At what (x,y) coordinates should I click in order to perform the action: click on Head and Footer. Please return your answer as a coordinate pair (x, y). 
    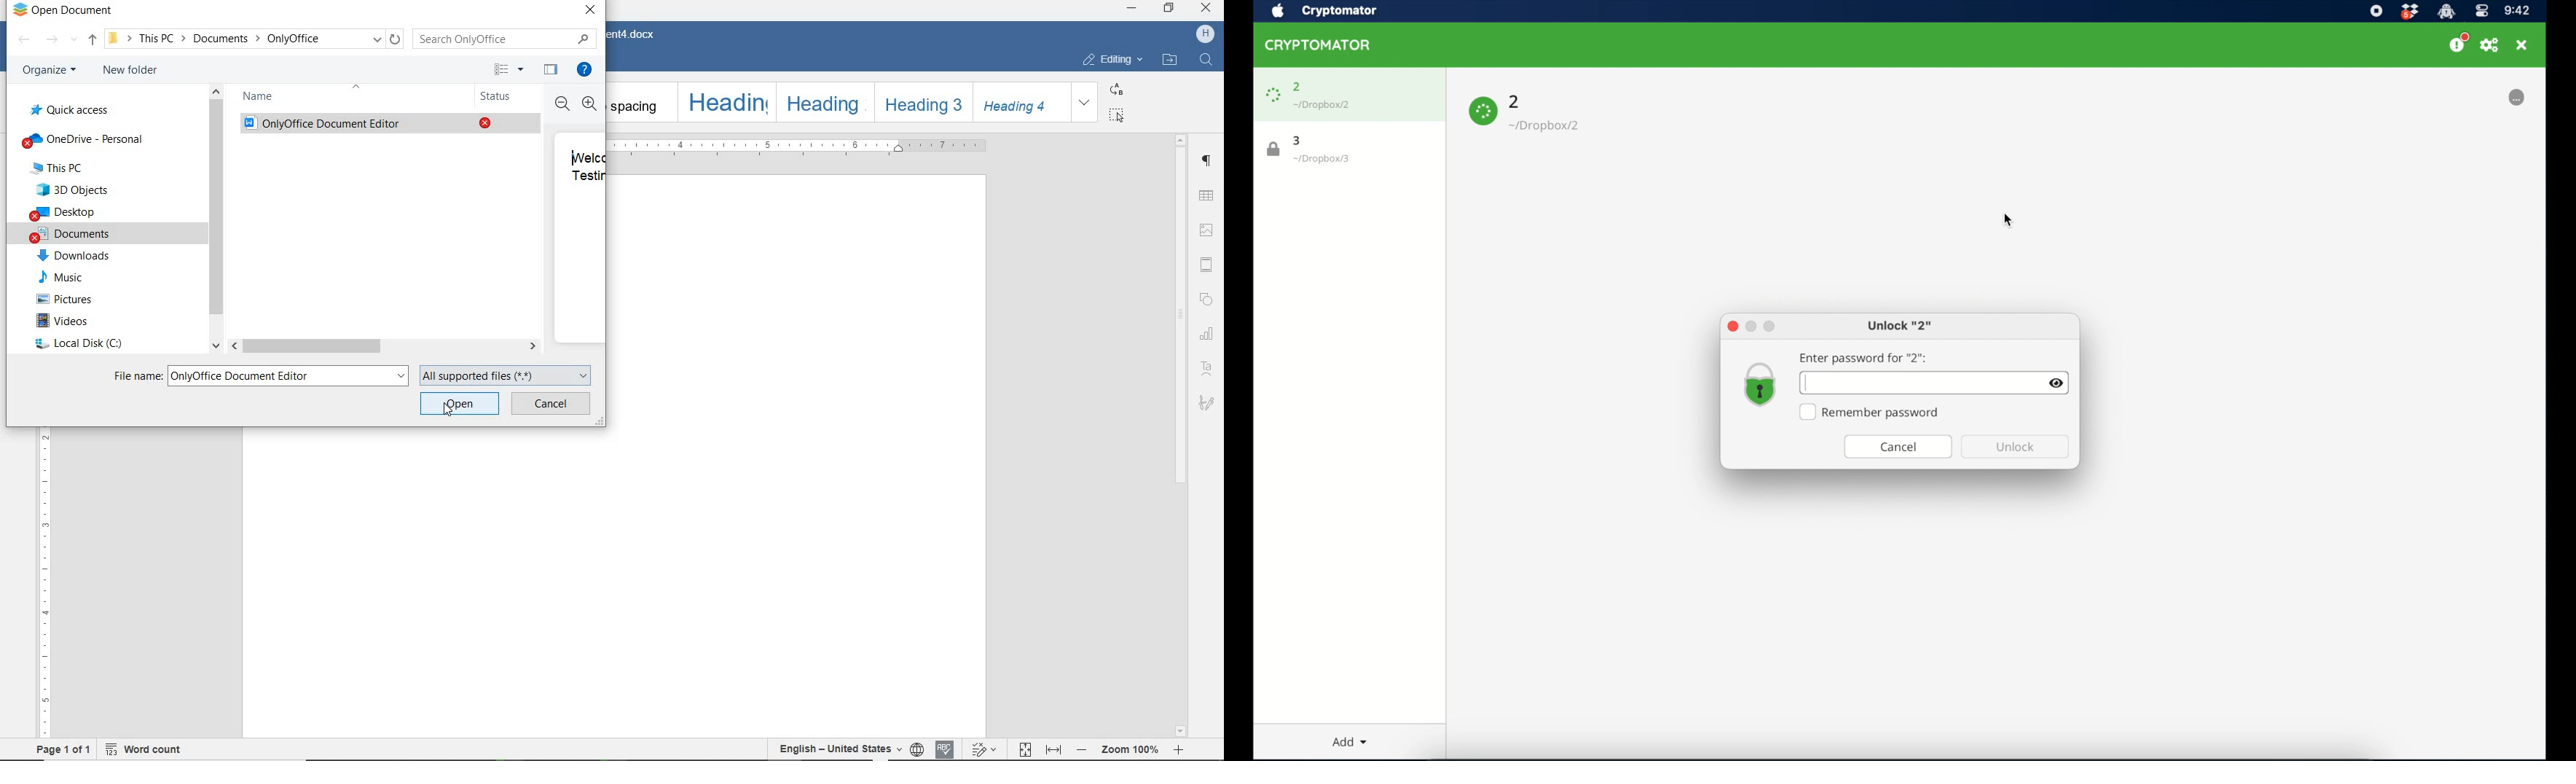
    Looking at the image, I should click on (1210, 265).